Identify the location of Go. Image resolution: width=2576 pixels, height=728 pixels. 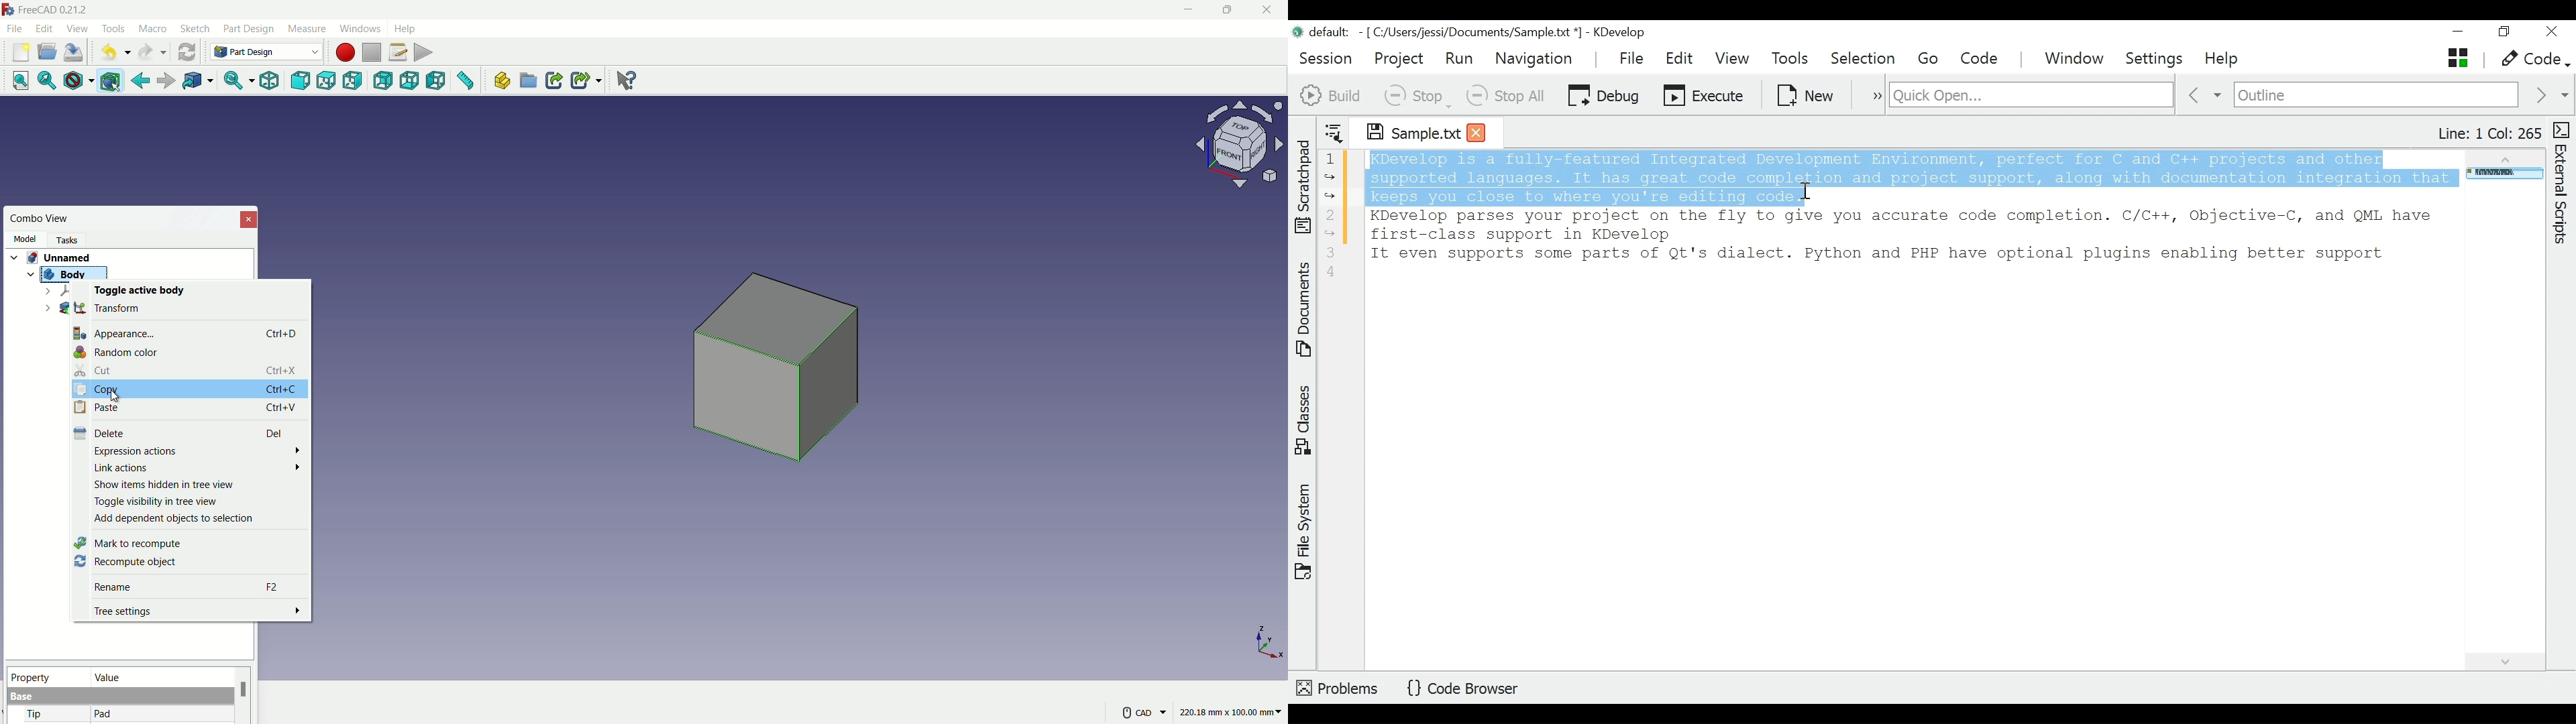
(1931, 59).